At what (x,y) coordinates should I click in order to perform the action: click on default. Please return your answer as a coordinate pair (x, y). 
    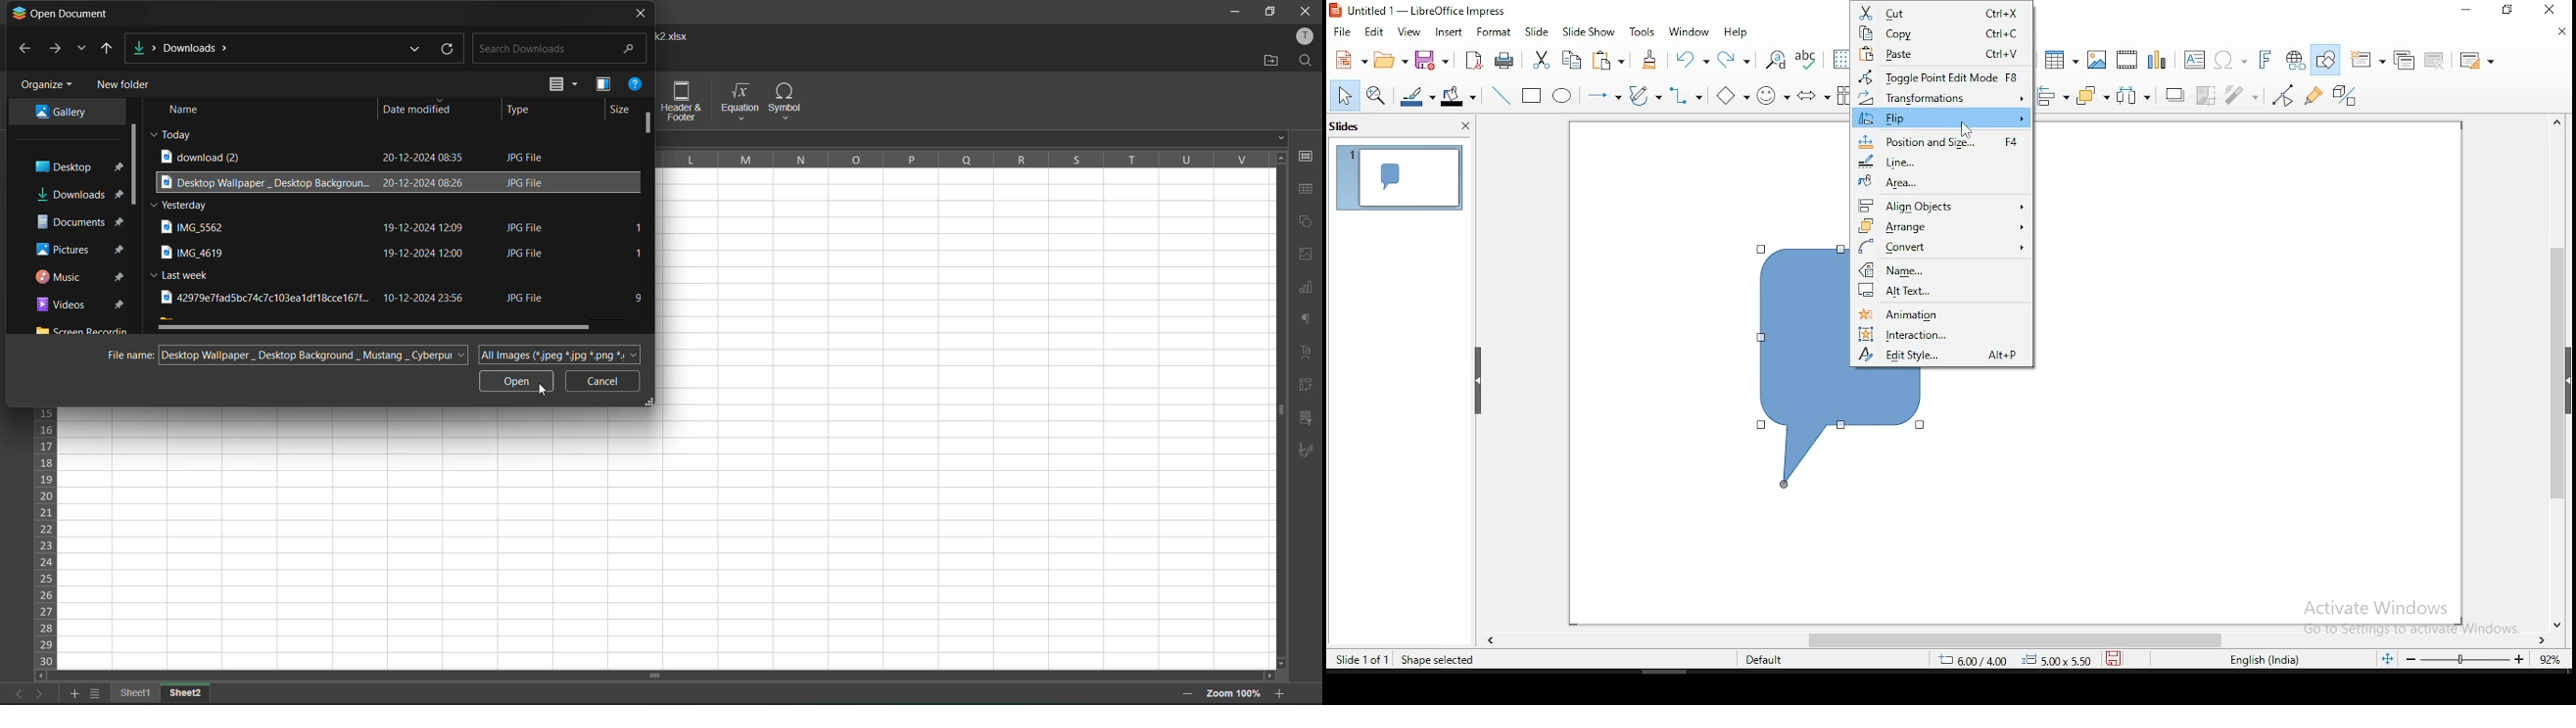
    Looking at the image, I should click on (1766, 660).